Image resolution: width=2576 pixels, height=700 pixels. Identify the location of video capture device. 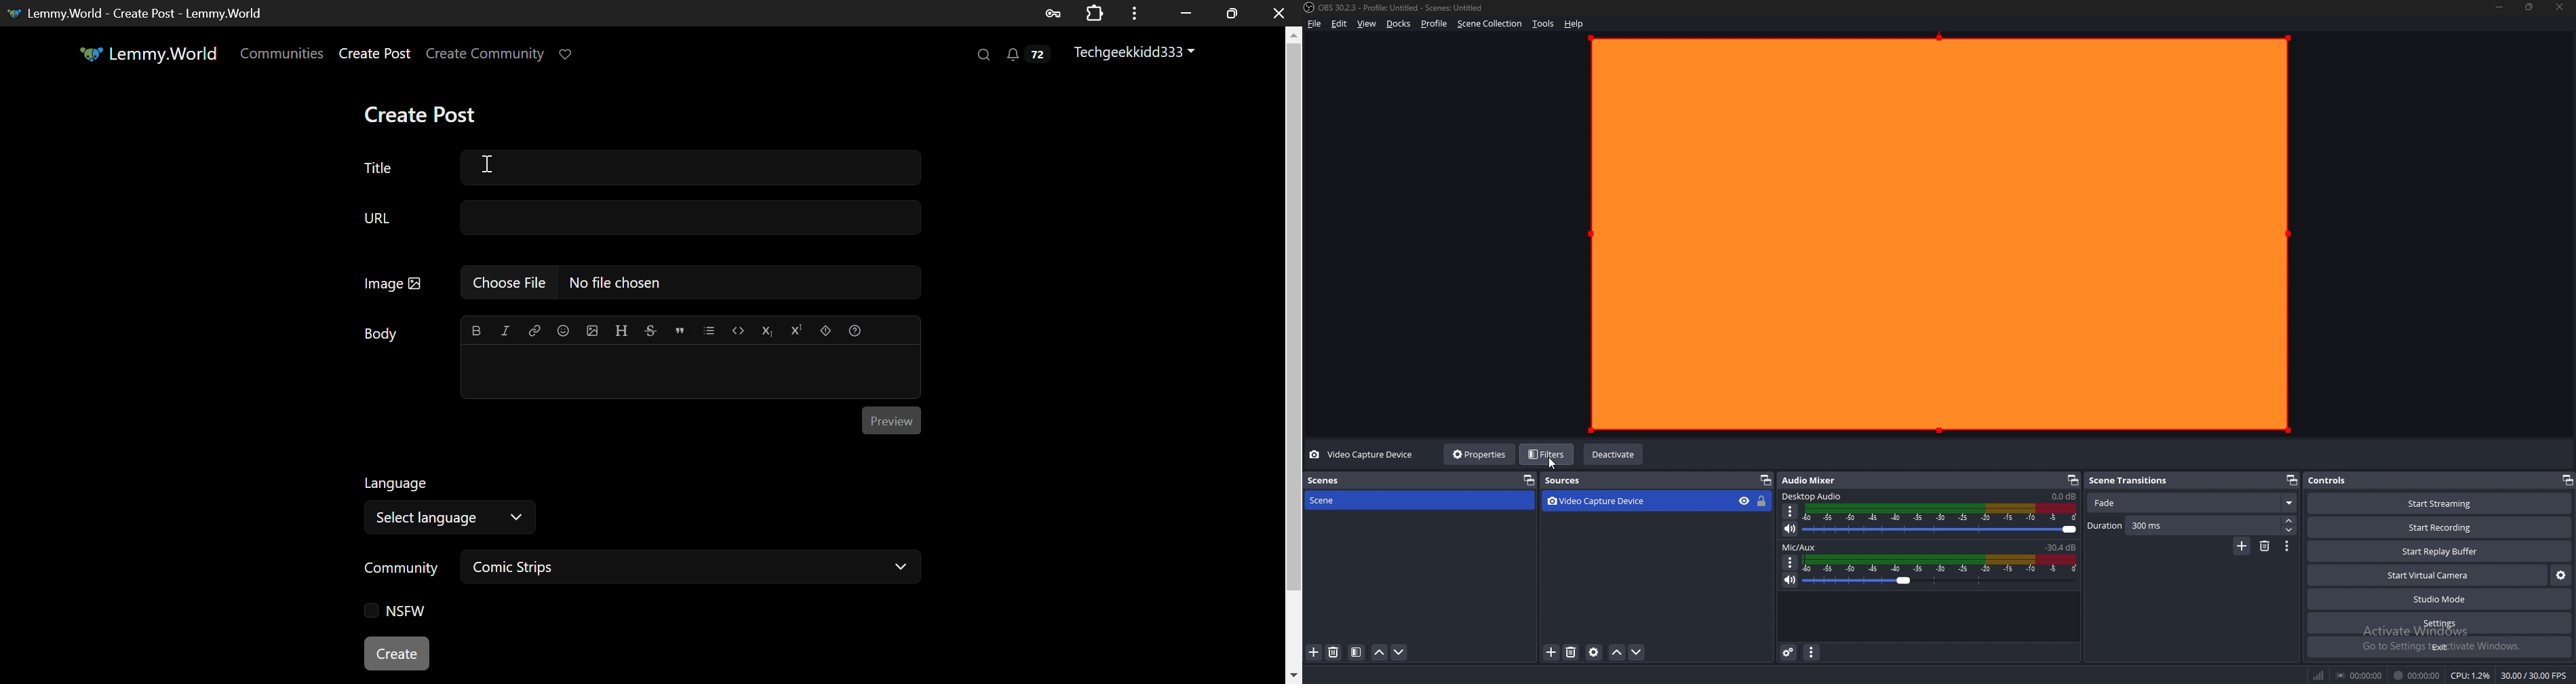
(1363, 455).